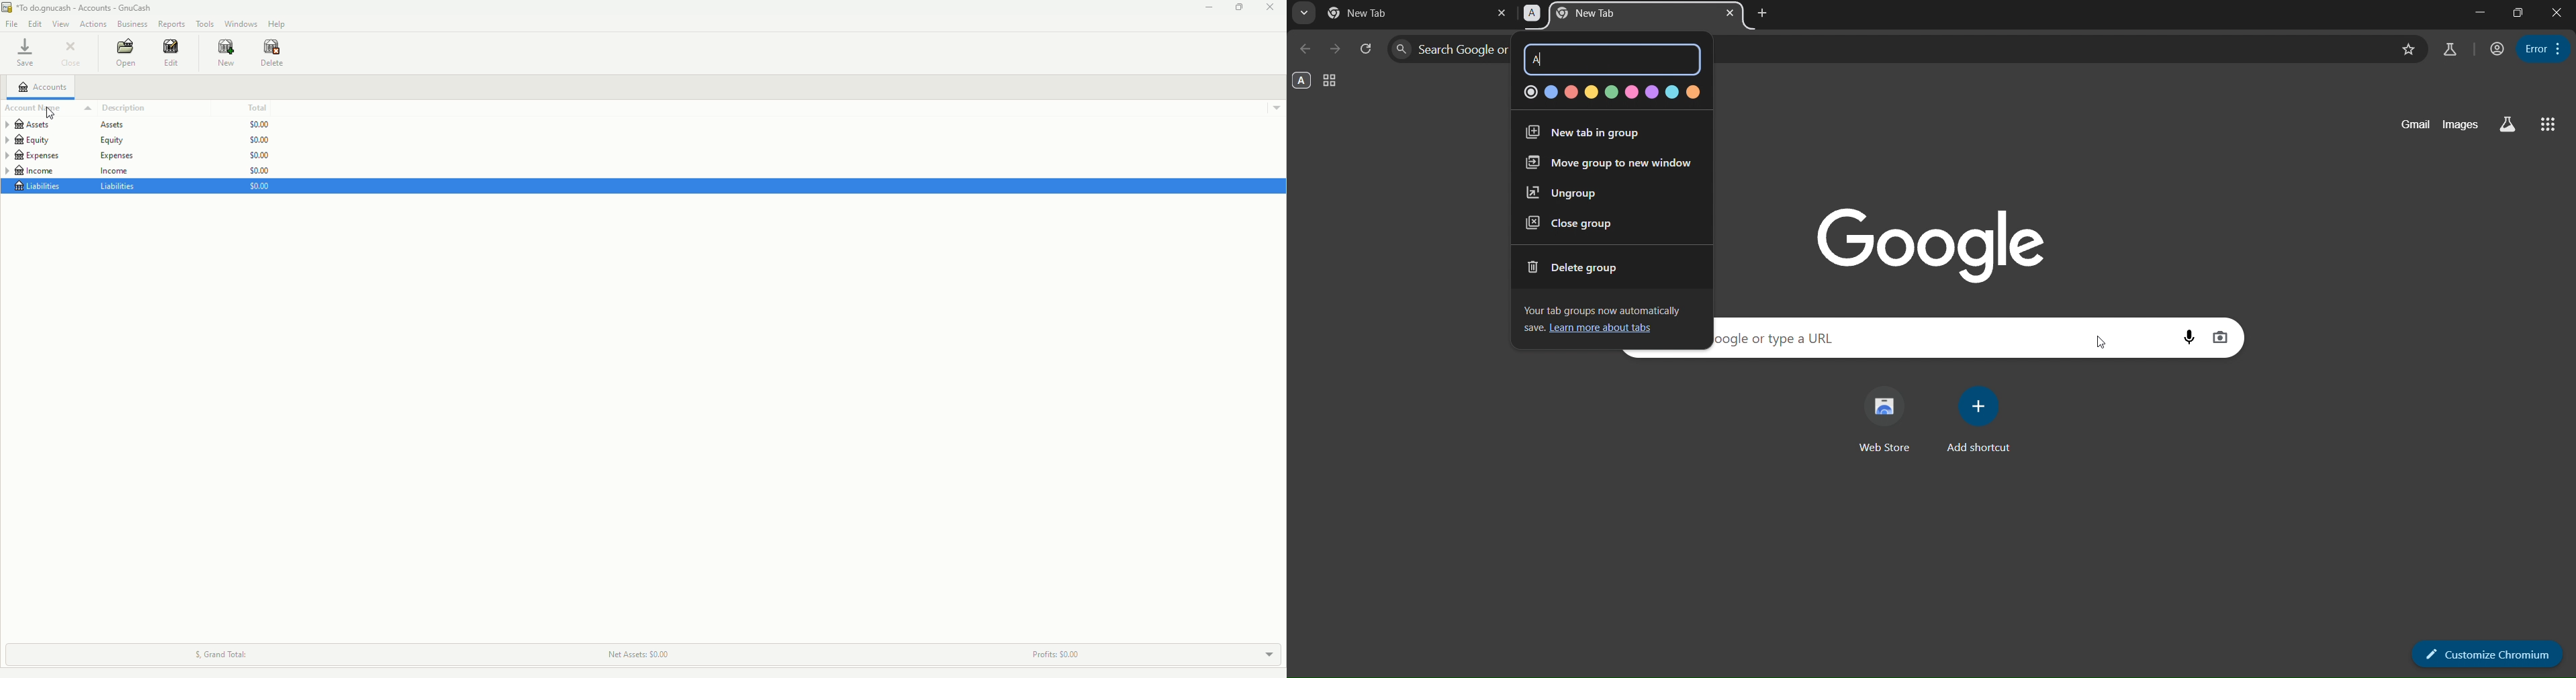 This screenshot has height=700, width=2576. What do you see at coordinates (223, 52) in the screenshot?
I see `Mew` at bounding box center [223, 52].